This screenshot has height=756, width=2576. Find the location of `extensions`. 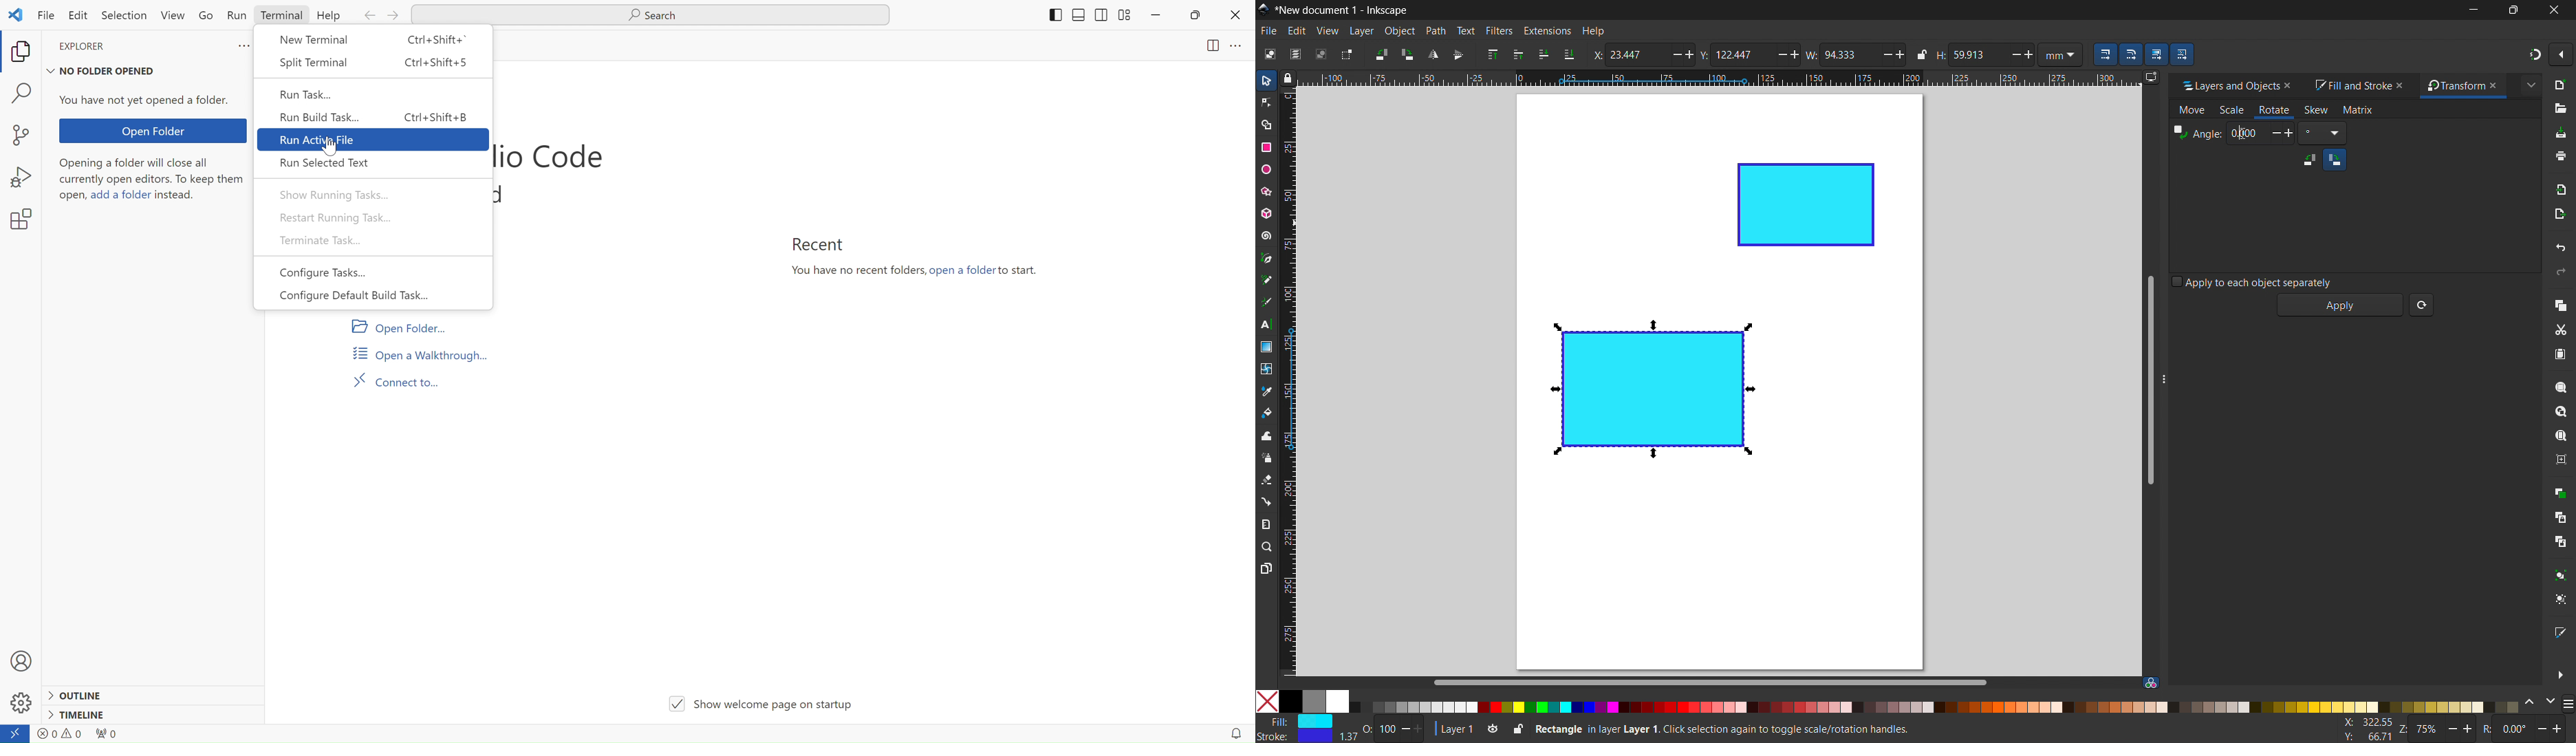

extensions is located at coordinates (1546, 30).